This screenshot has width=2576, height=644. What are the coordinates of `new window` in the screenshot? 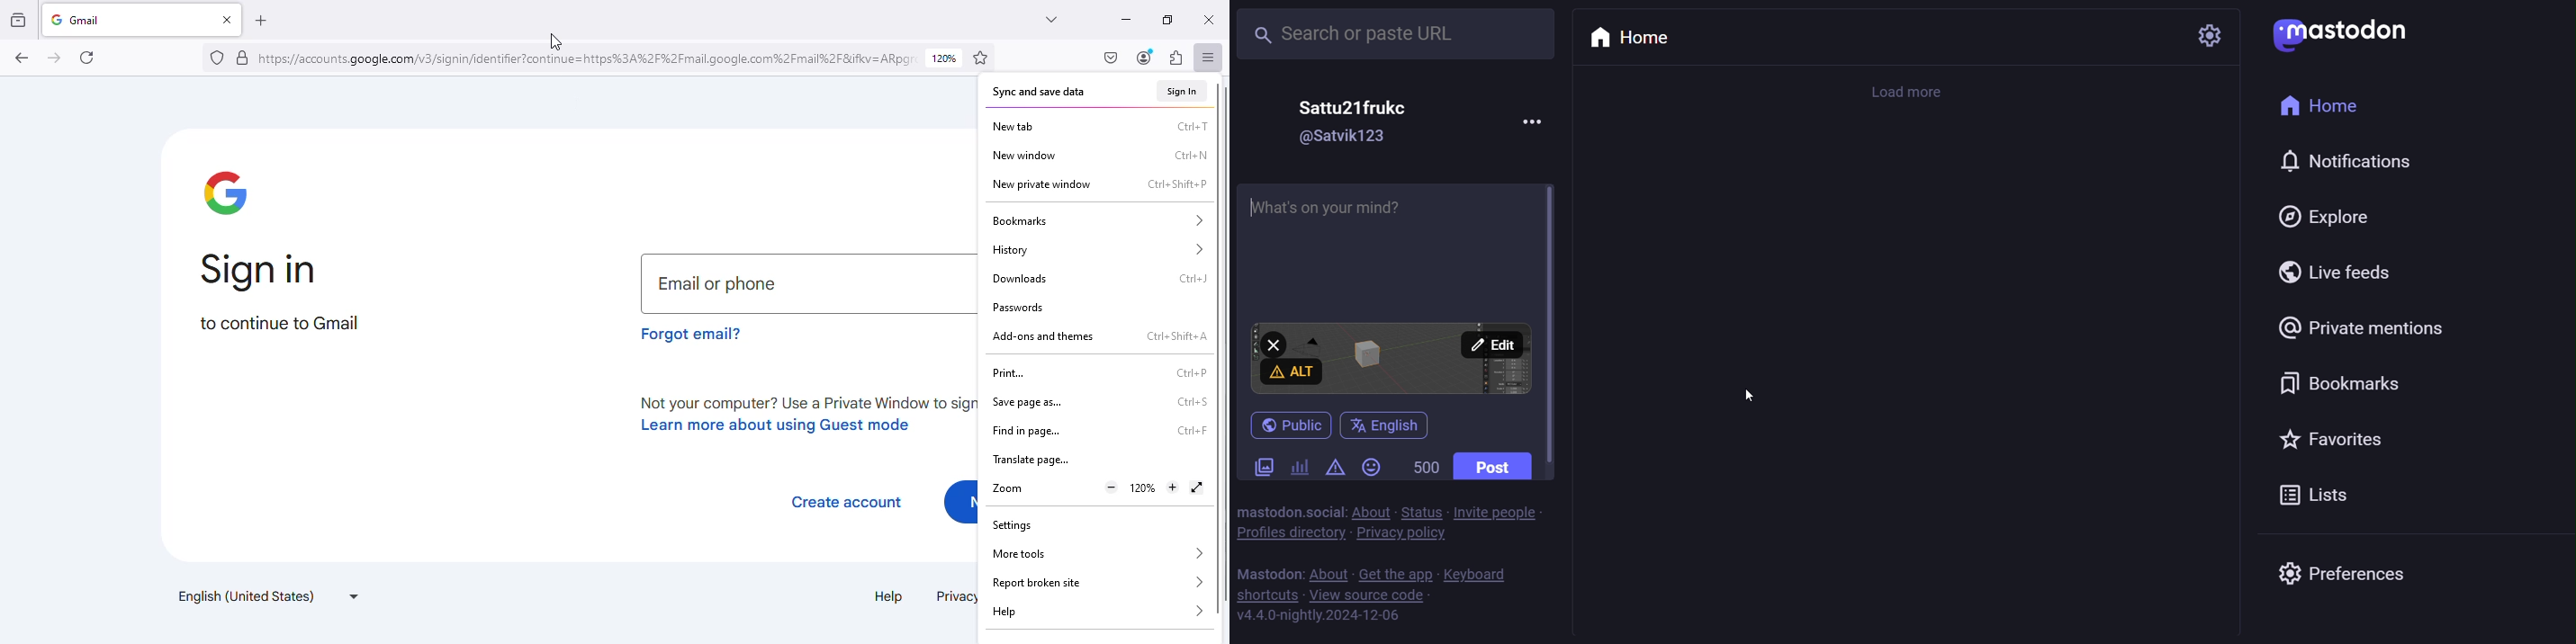 It's located at (1026, 155).